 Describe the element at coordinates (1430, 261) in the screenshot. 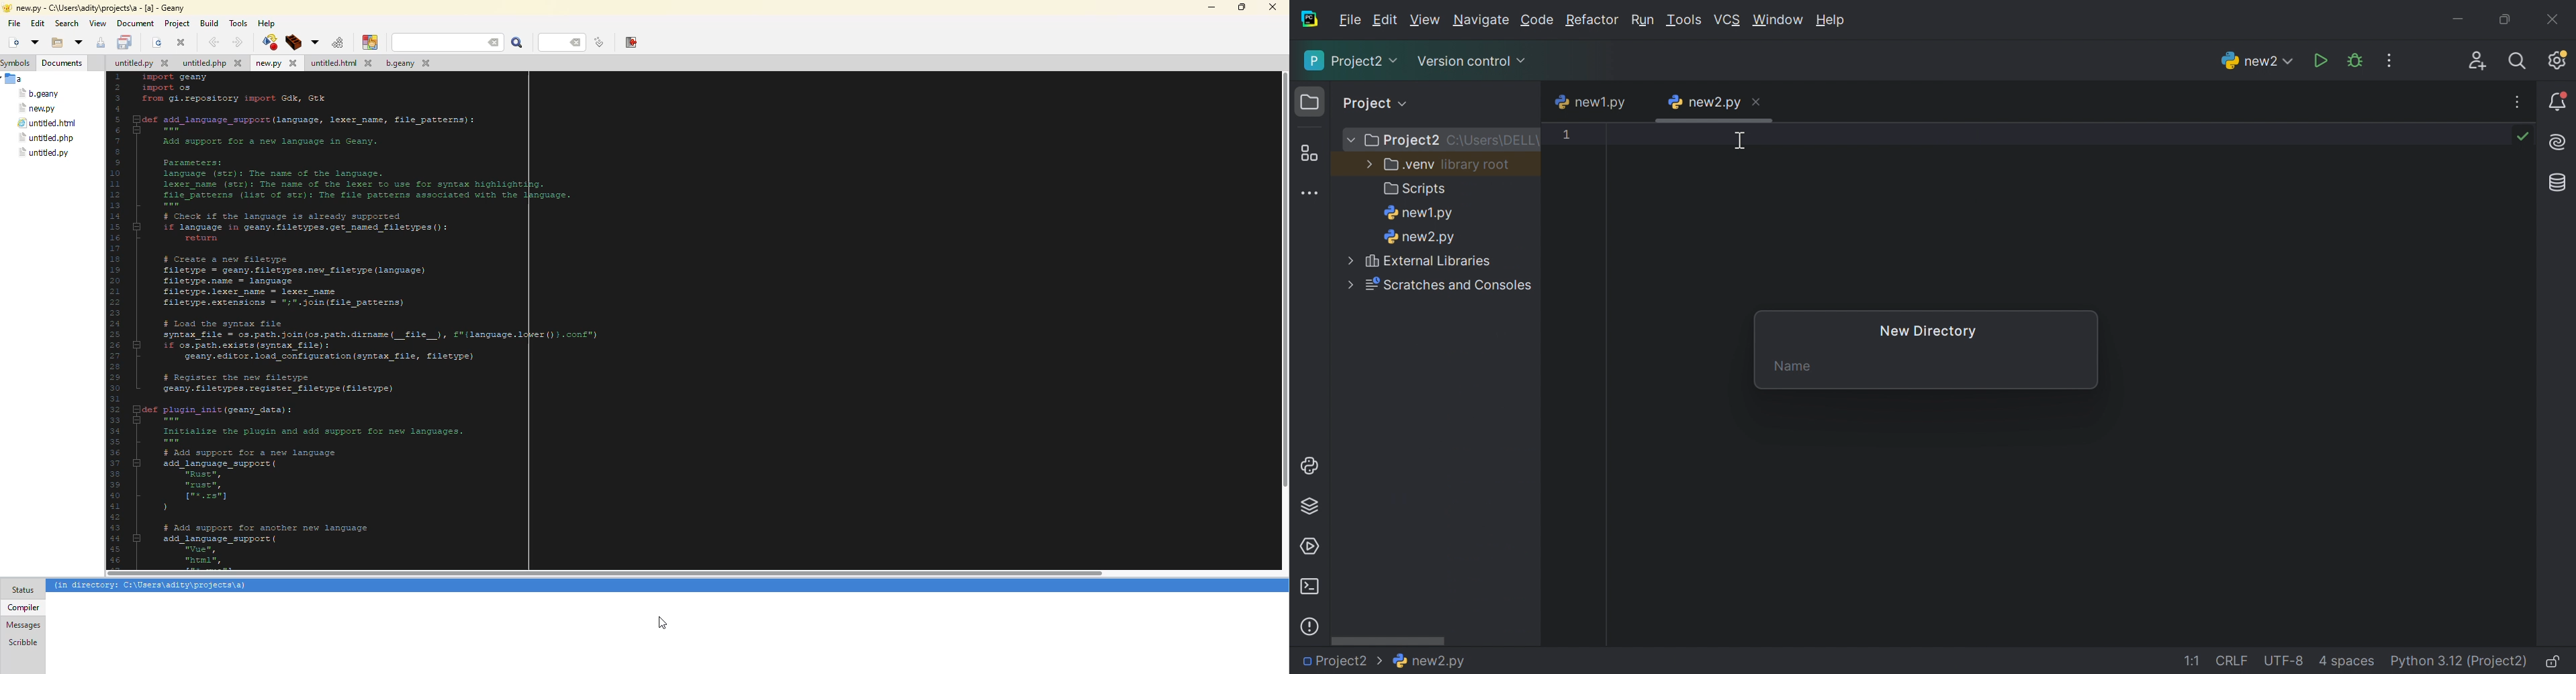

I see `External libraries` at that location.